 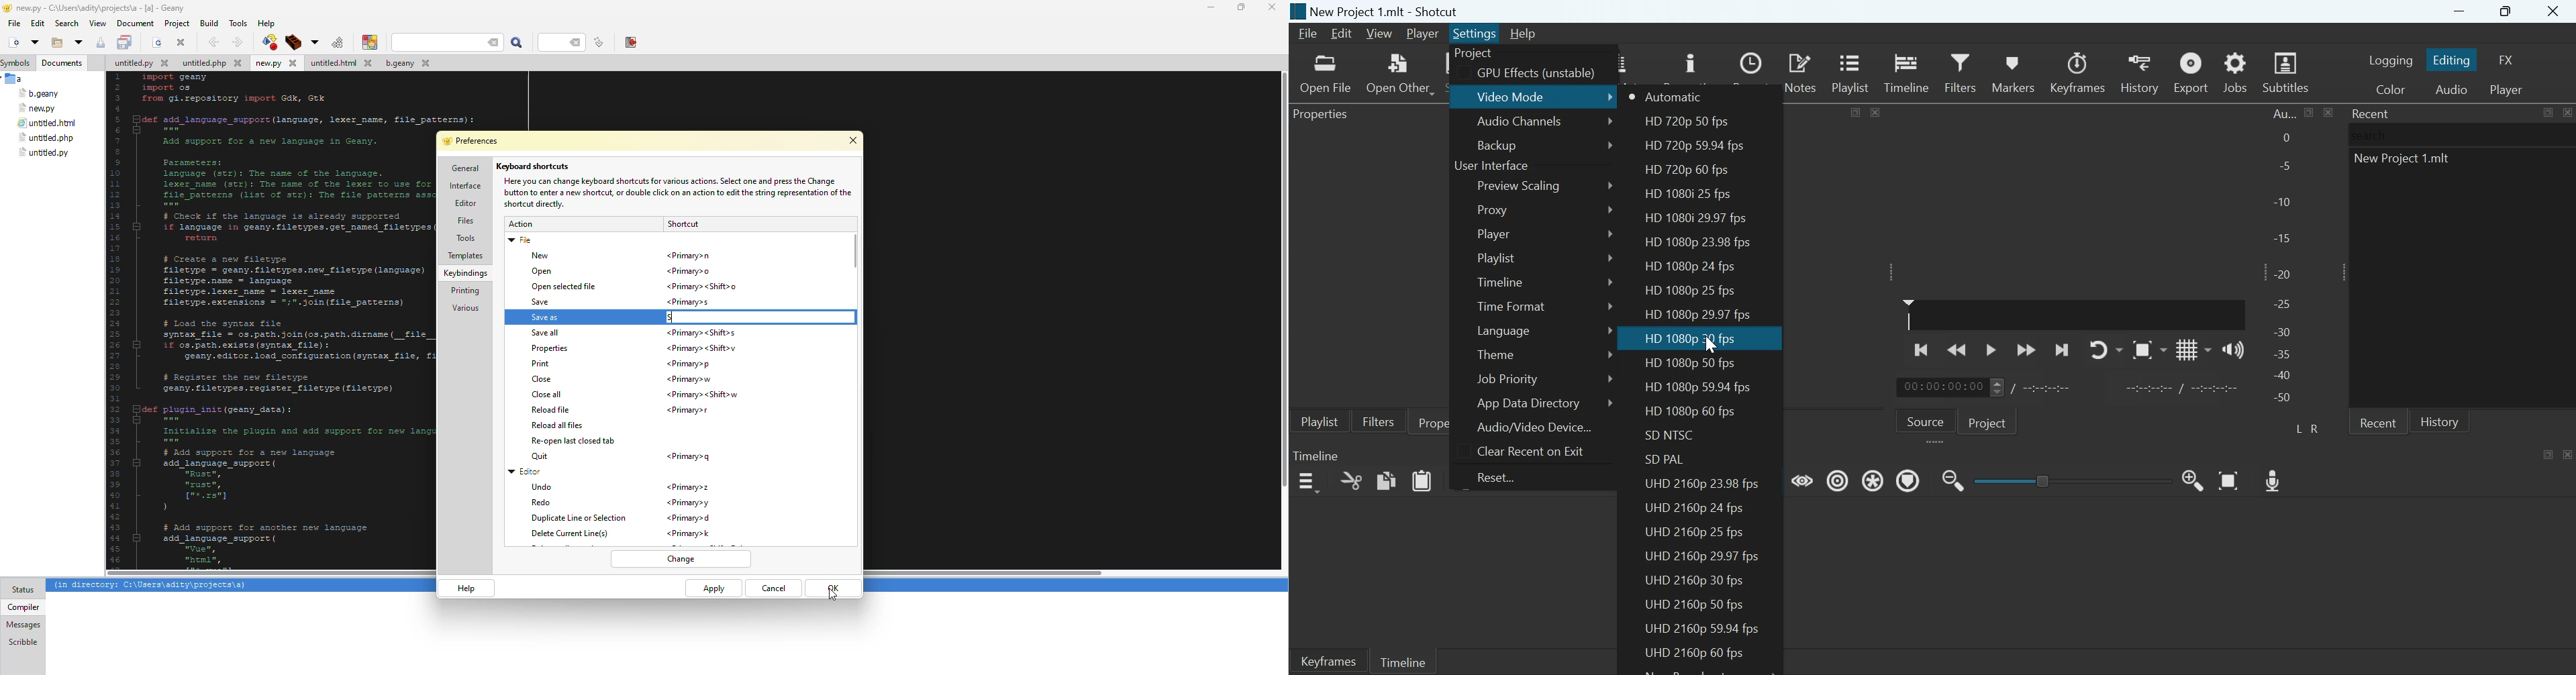 I want to click on Skip to the next point, so click(x=2061, y=351).